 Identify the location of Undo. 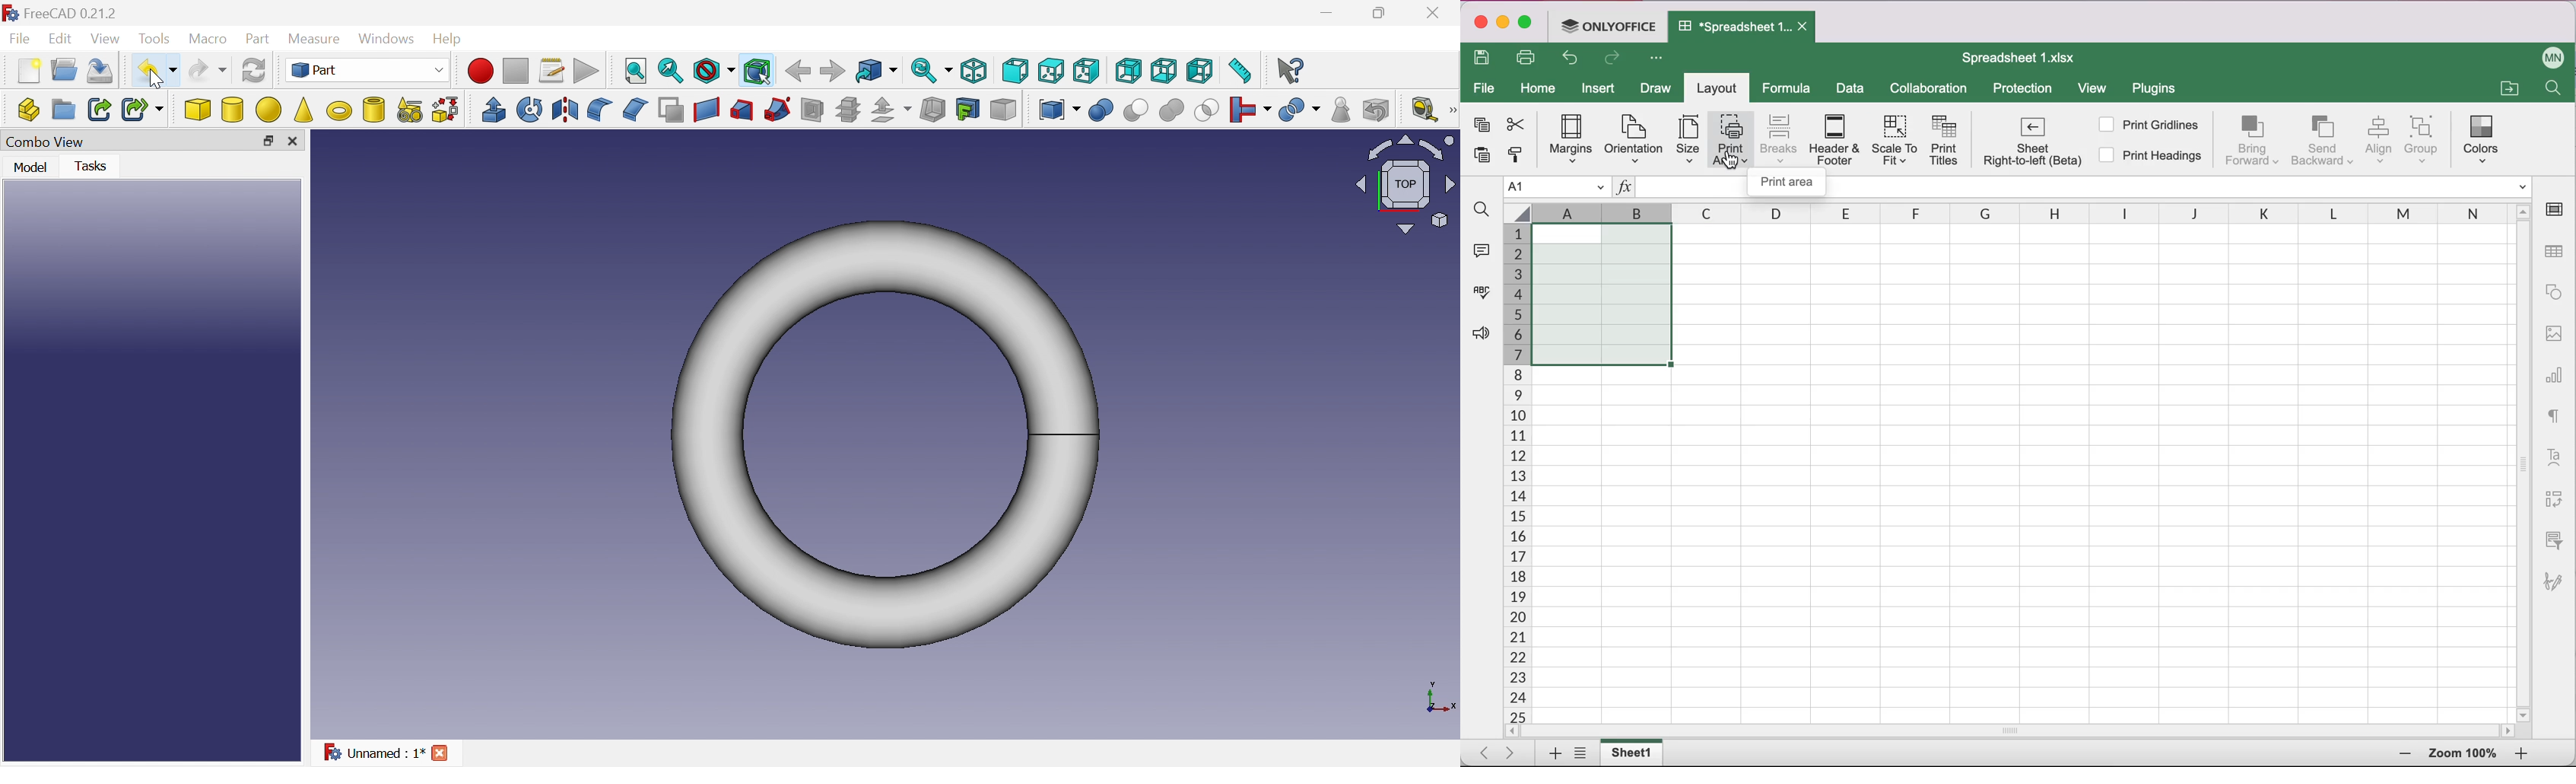
(157, 72).